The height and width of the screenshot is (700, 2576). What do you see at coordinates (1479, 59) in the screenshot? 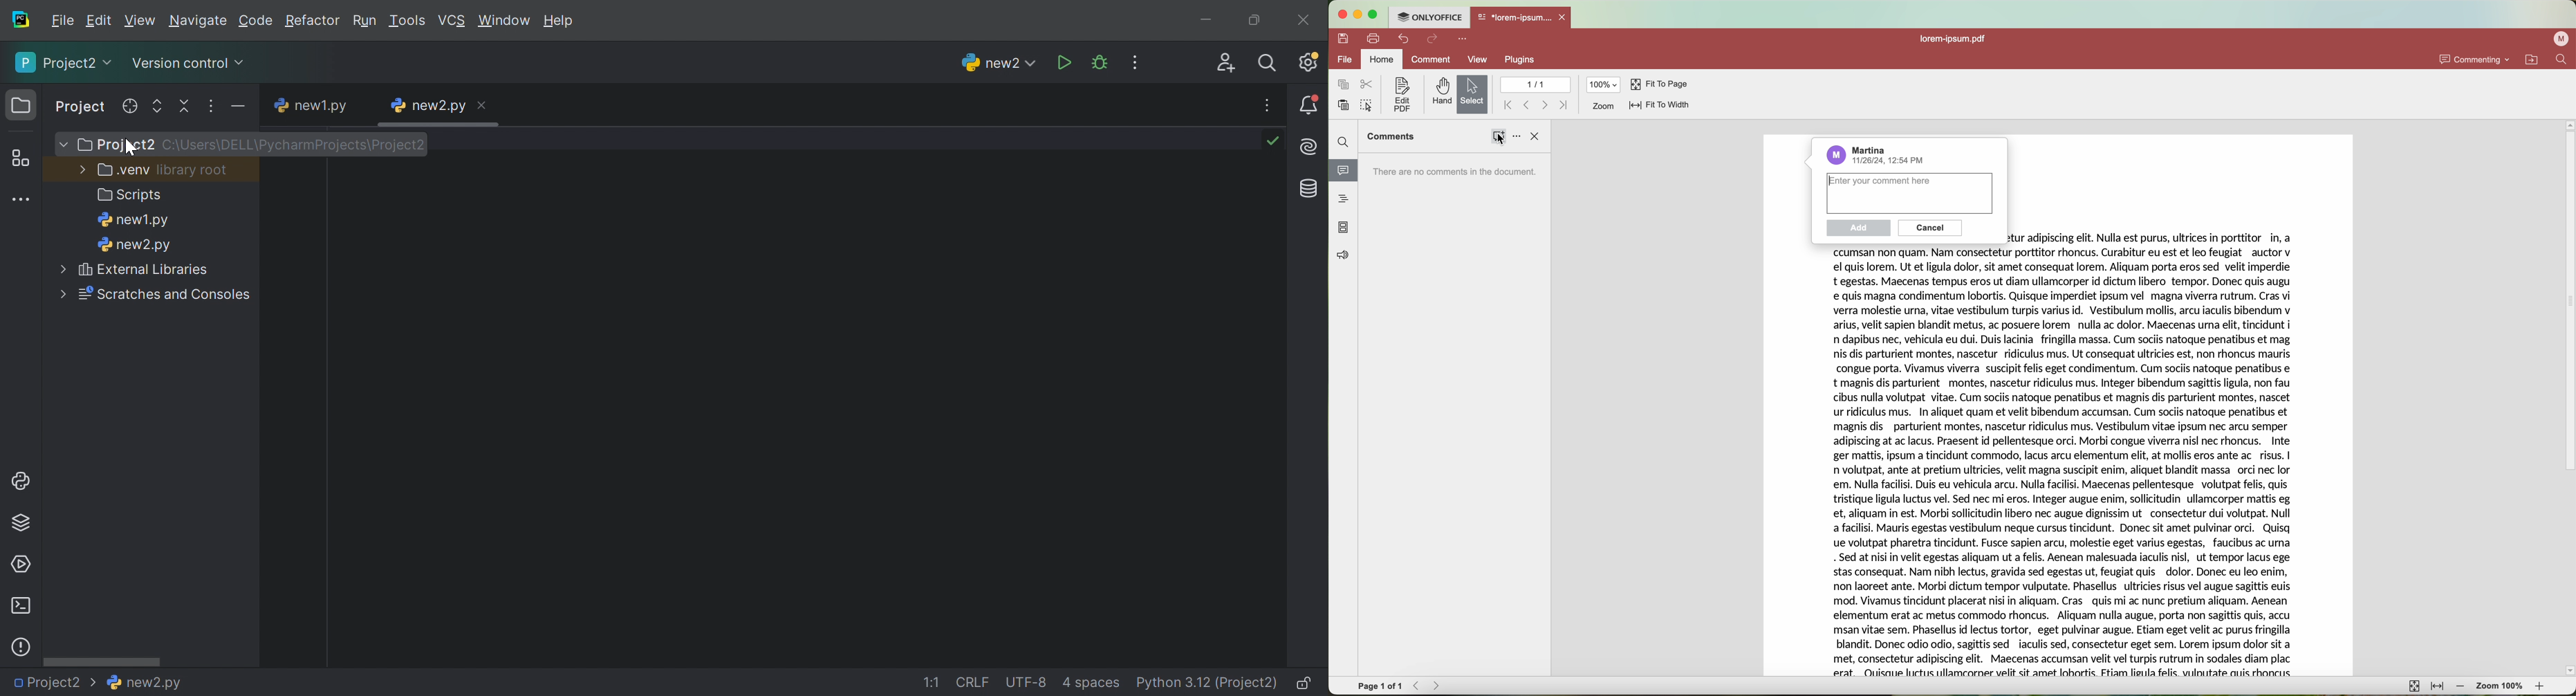
I see `view` at bounding box center [1479, 59].